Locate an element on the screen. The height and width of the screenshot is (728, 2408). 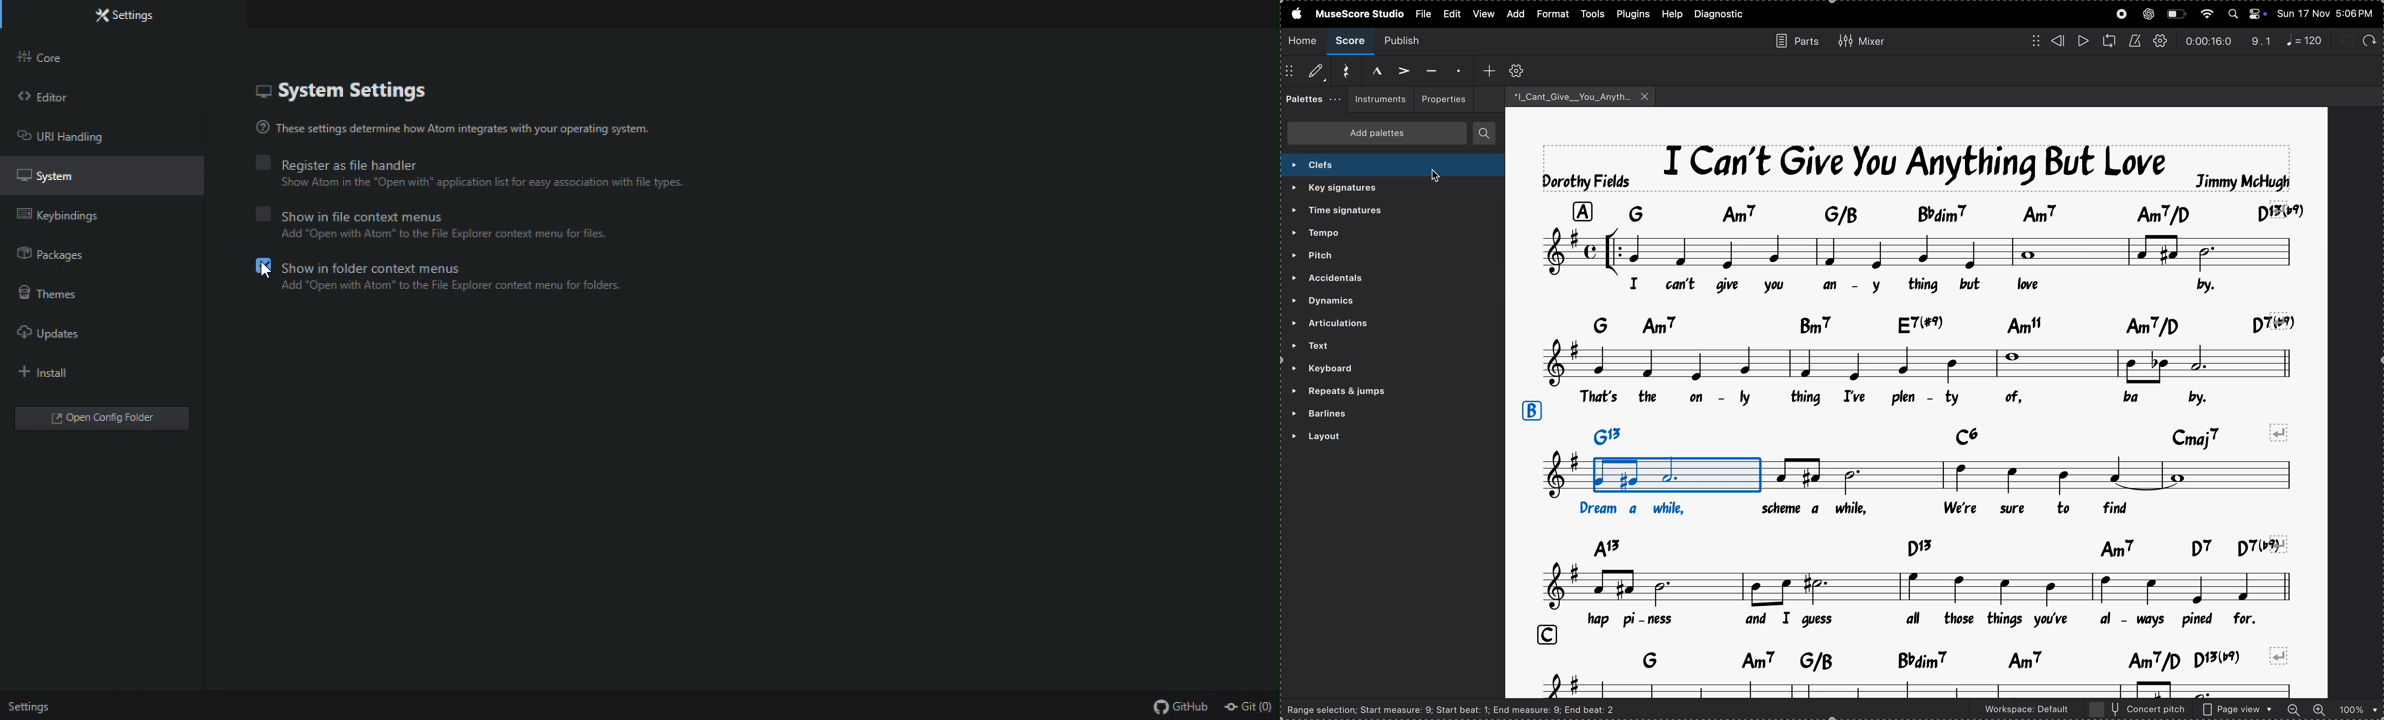
format is located at coordinates (1552, 14).